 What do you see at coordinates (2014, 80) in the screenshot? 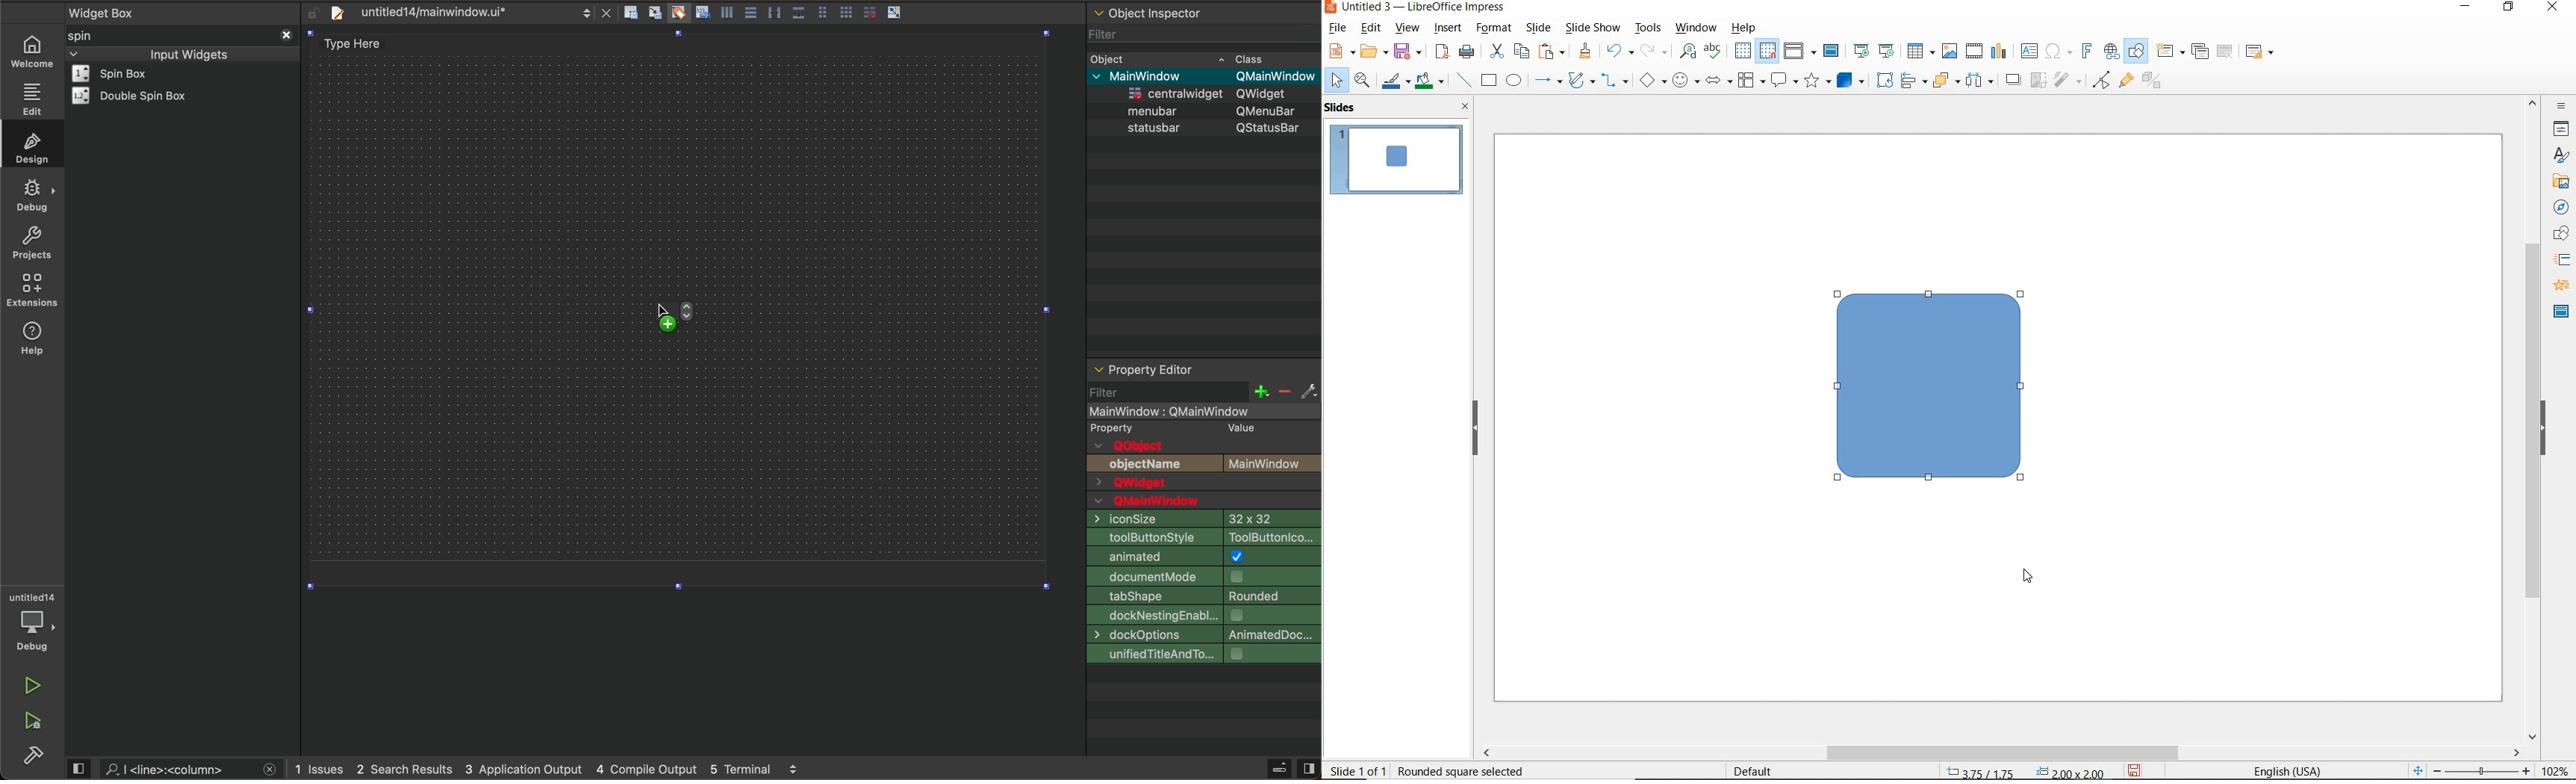
I see `shadow` at bounding box center [2014, 80].